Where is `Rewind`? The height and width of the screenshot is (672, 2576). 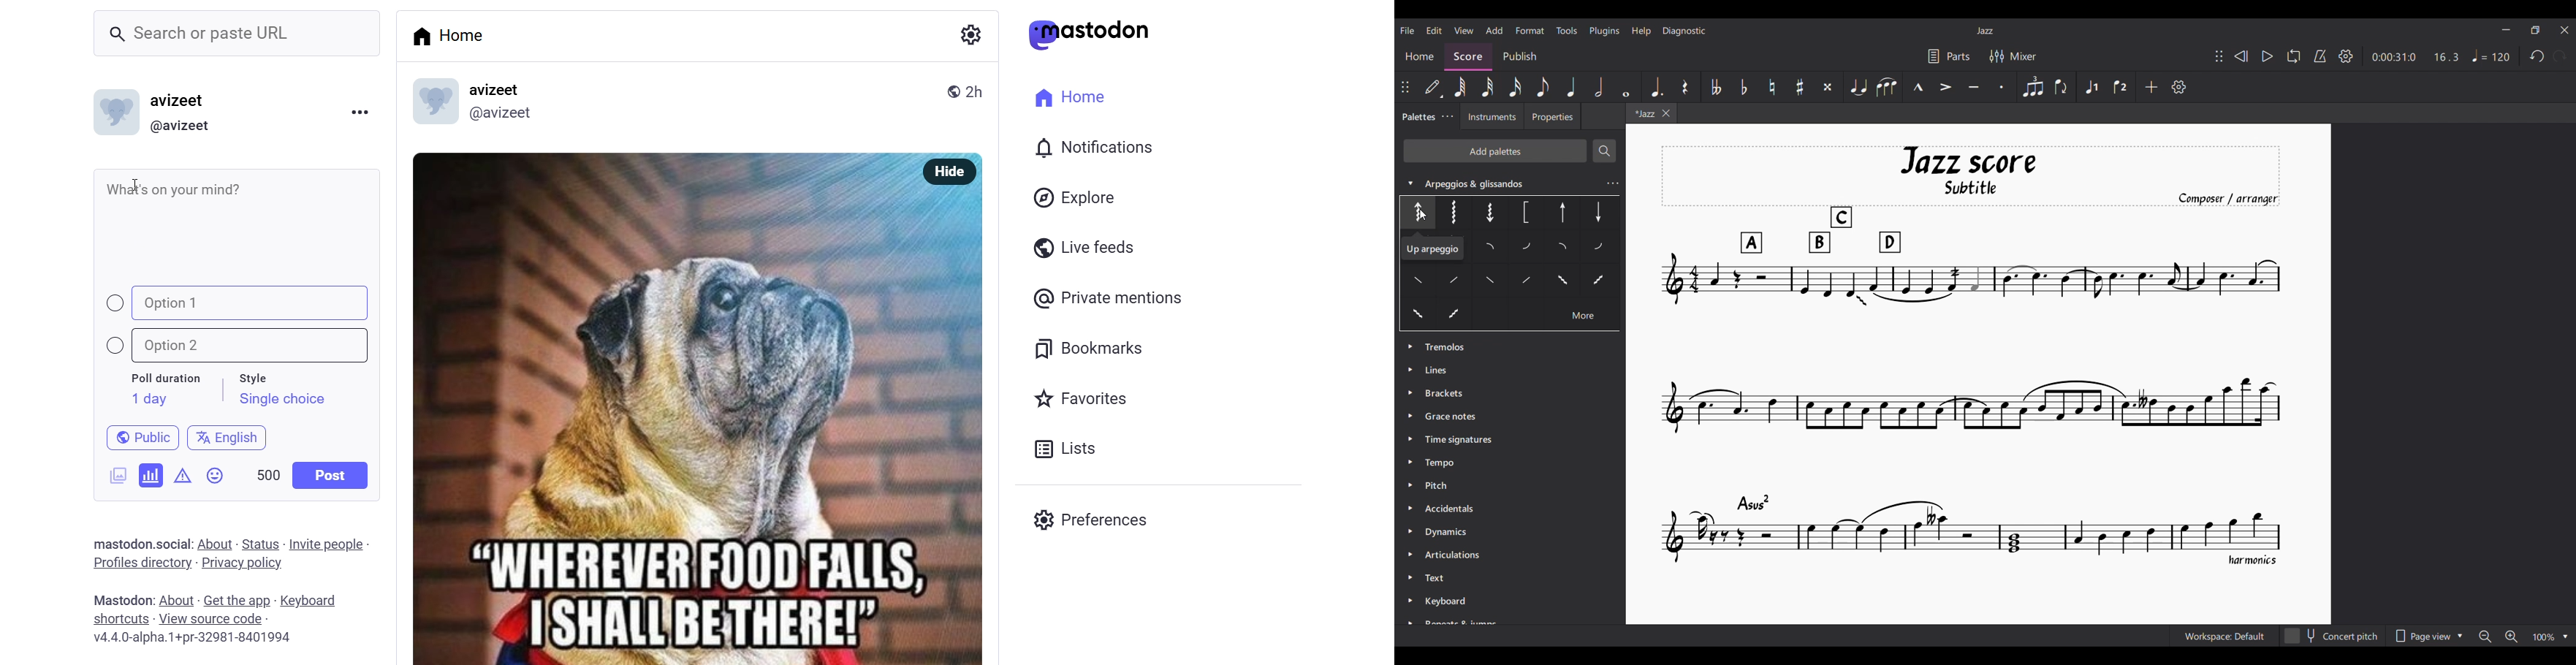 Rewind is located at coordinates (2242, 56).